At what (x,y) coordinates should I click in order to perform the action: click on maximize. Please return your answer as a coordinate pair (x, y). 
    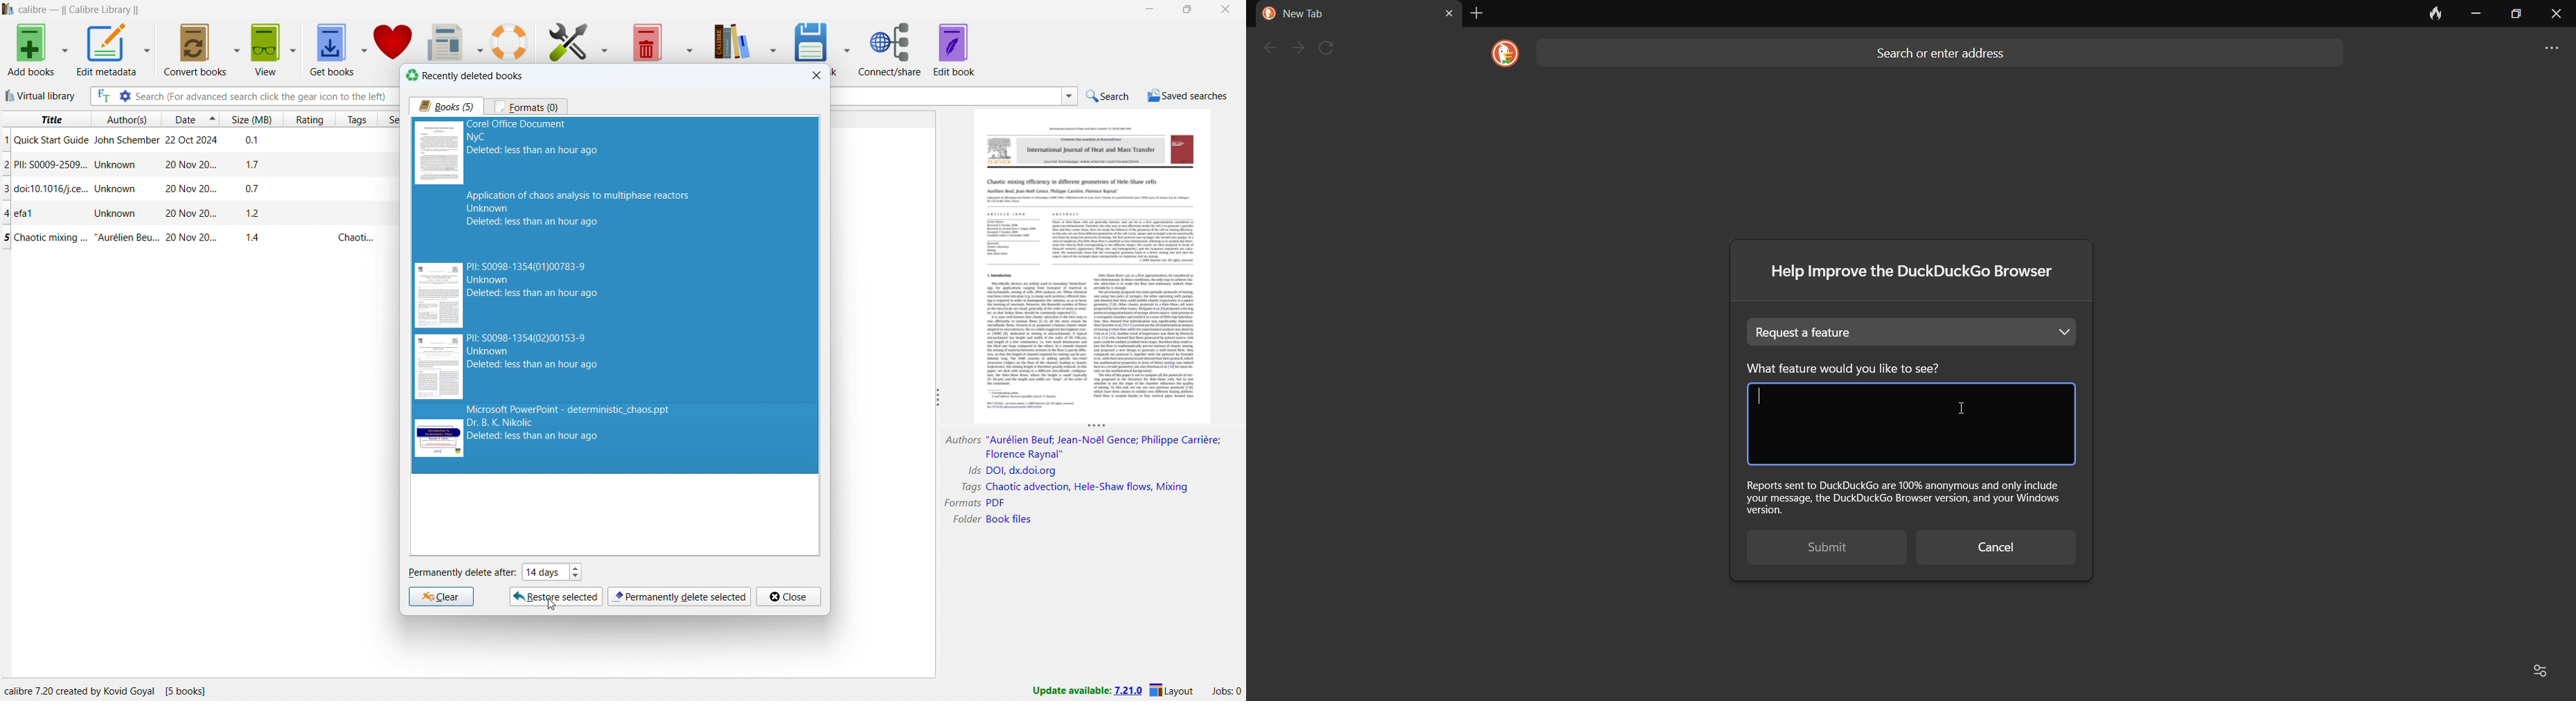
    Looking at the image, I should click on (2514, 14).